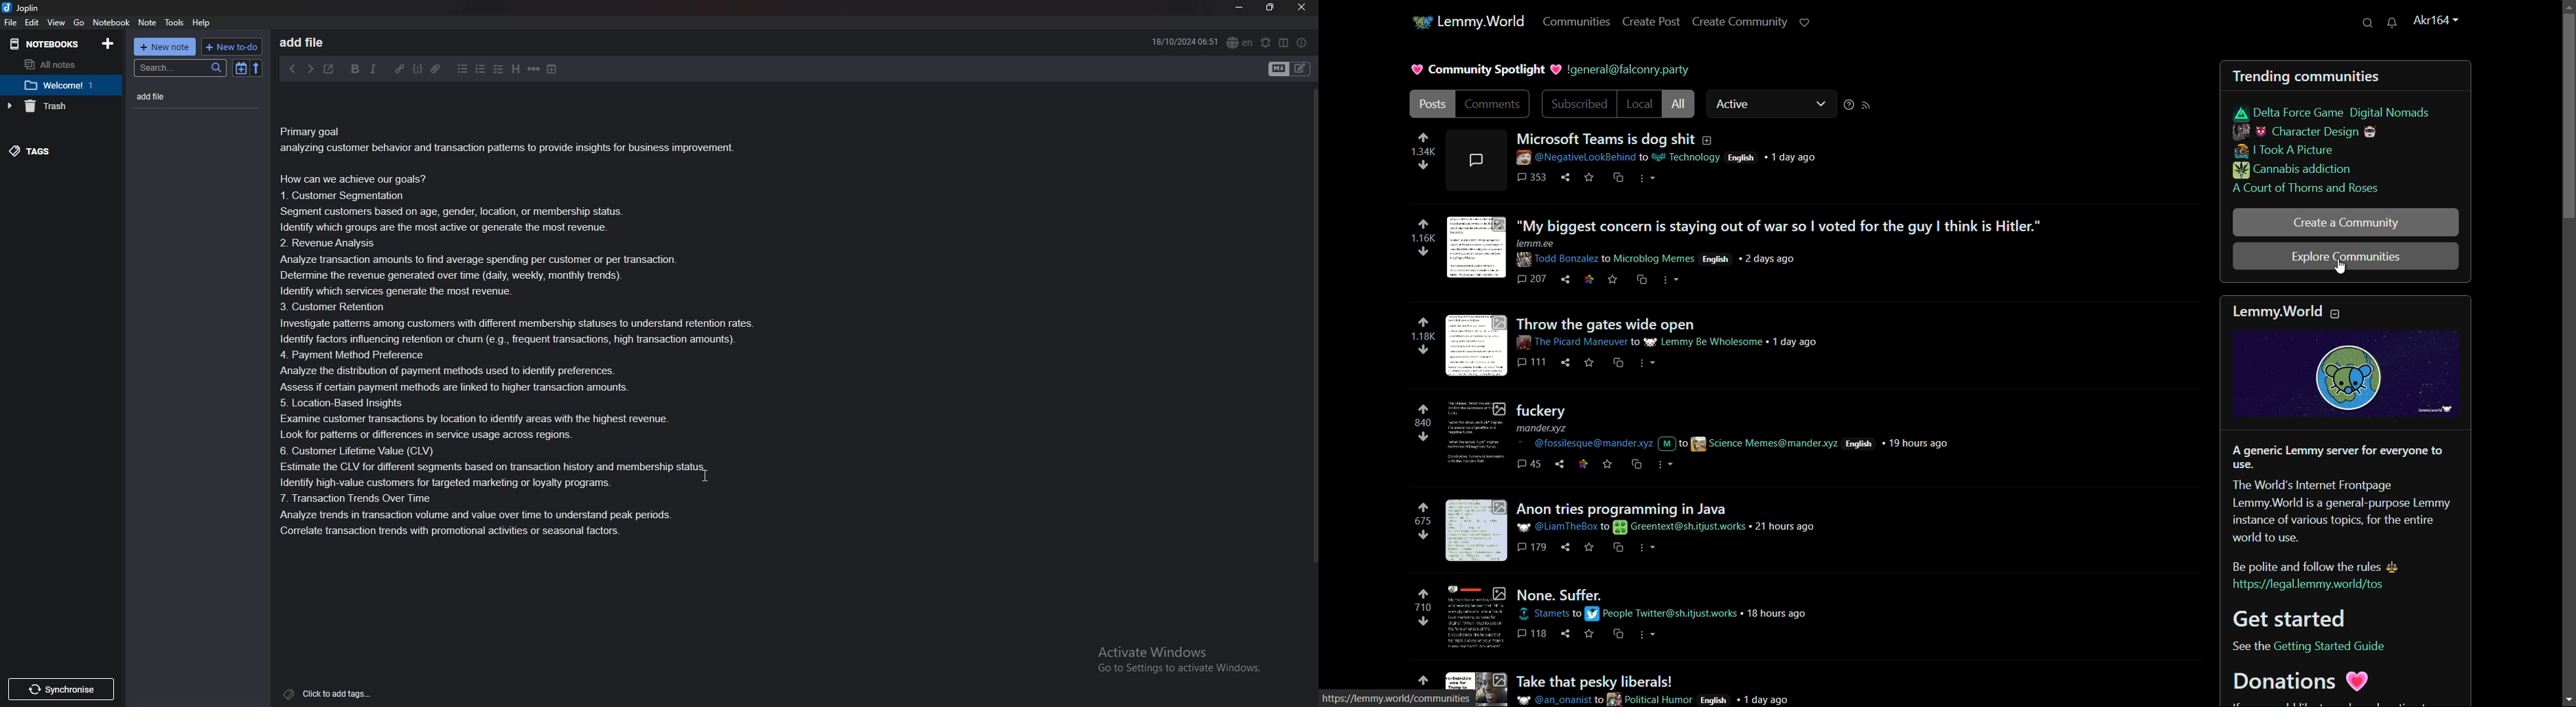 The width and height of the screenshot is (2576, 728). What do you see at coordinates (293, 69) in the screenshot?
I see `previous` at bounding box center [293, 69].